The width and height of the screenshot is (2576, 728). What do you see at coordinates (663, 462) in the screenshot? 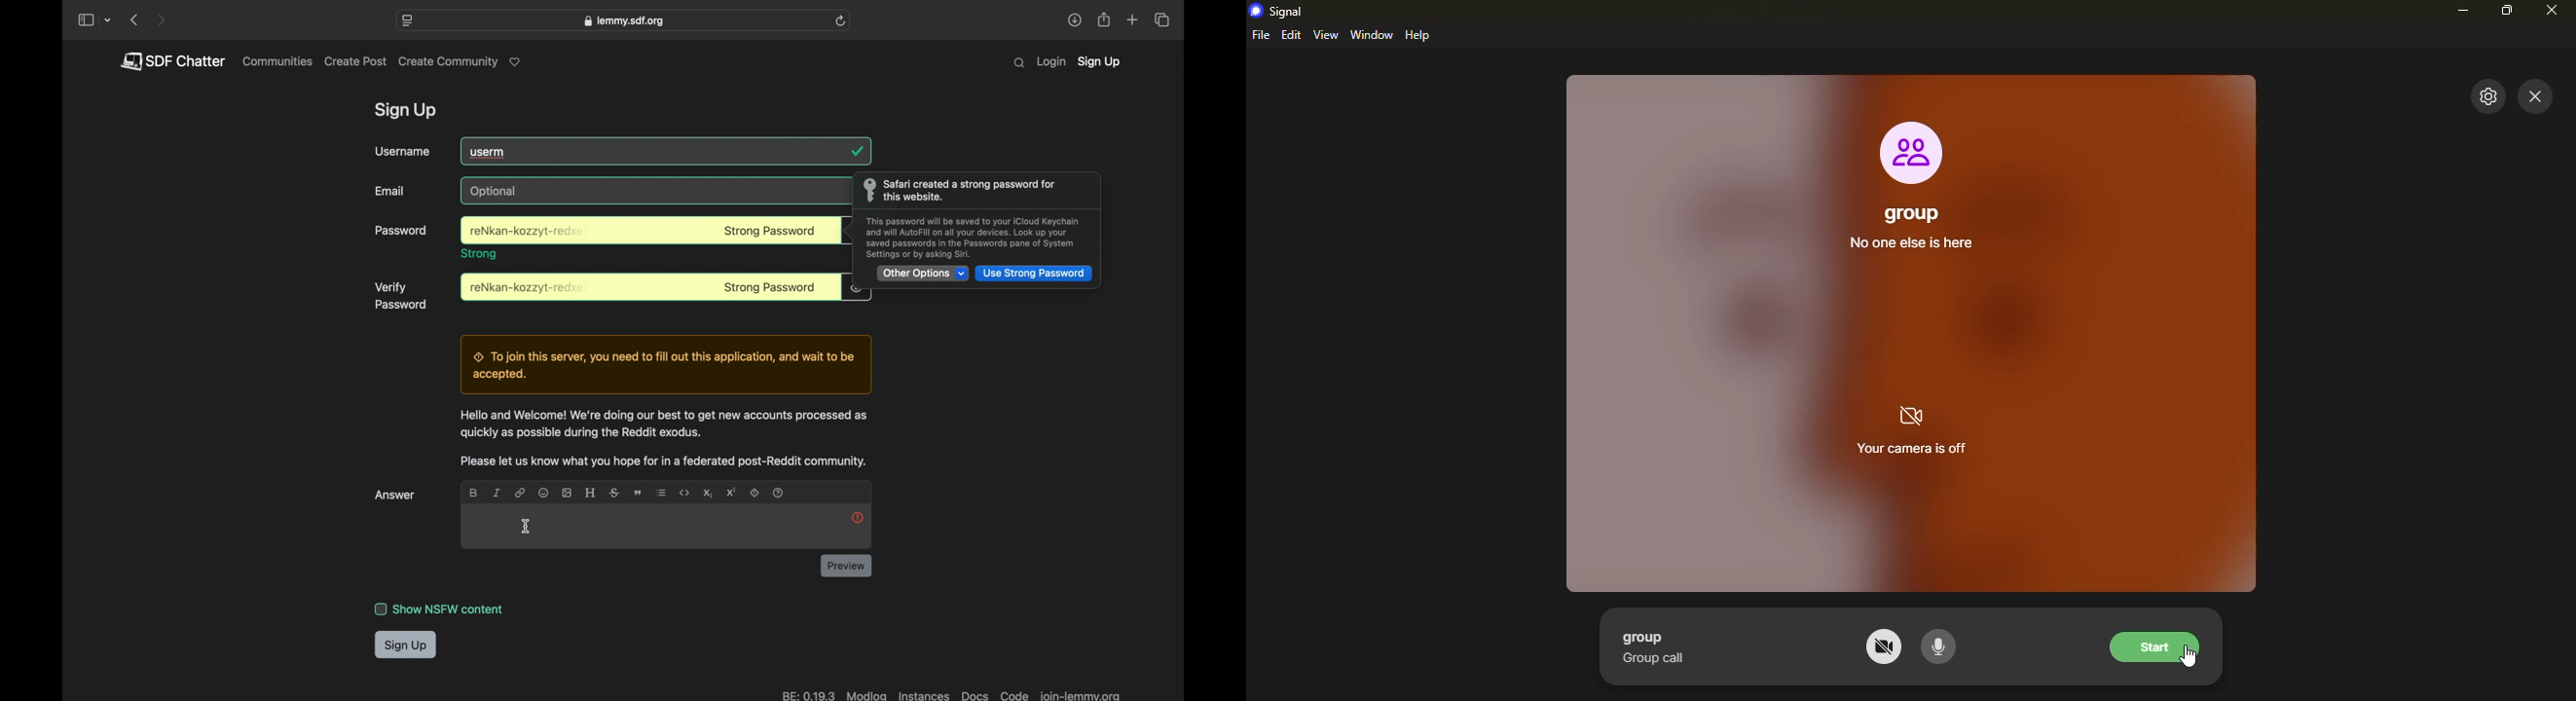
I see `reddit posting notification` at bounding box center [663, 462].